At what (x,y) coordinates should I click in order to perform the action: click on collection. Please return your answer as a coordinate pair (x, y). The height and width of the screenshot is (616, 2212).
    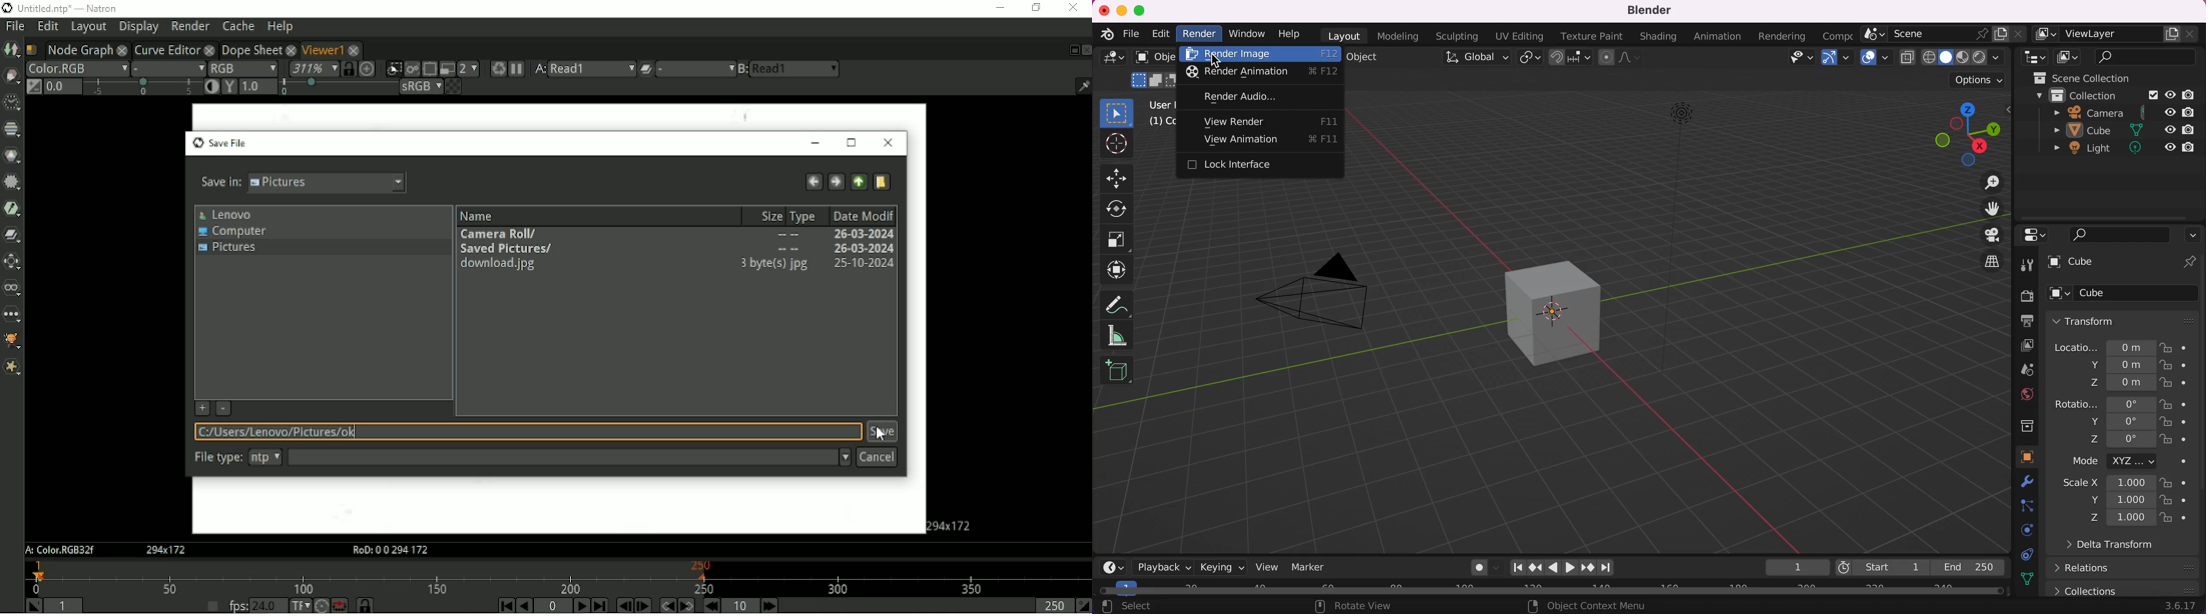
    Looking at the image, I should click on (2080, 97).